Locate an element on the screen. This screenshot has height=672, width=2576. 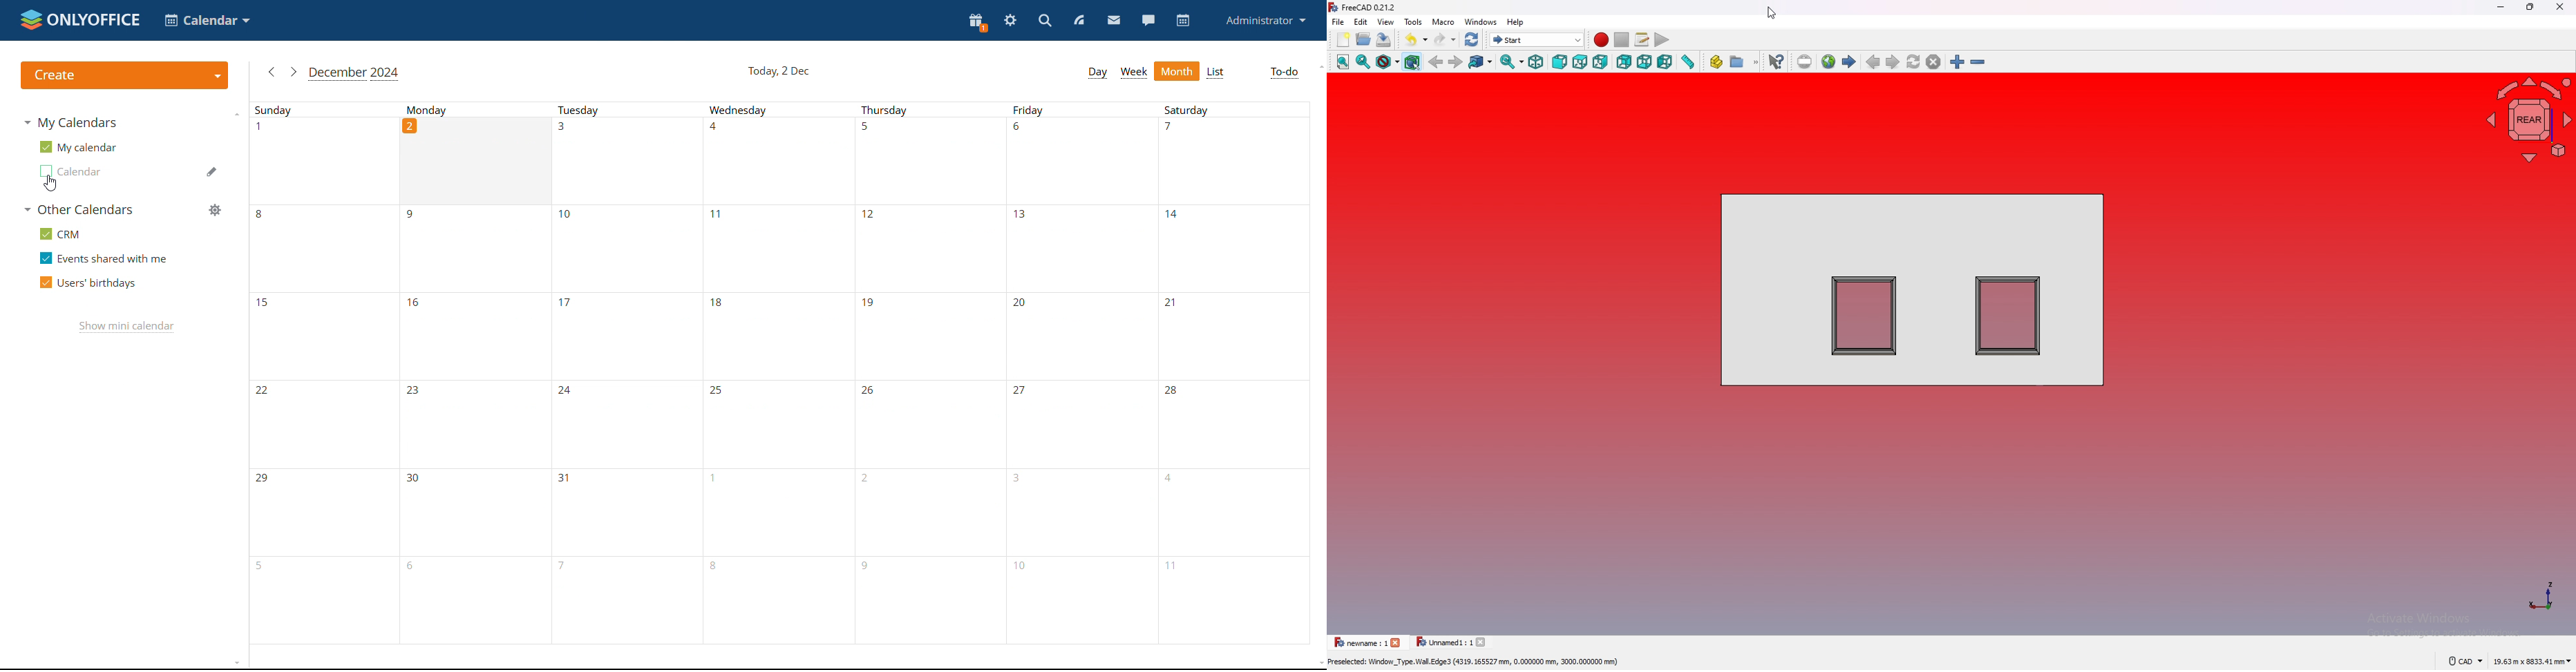
execute macro is located at coordinates (1661, 40).